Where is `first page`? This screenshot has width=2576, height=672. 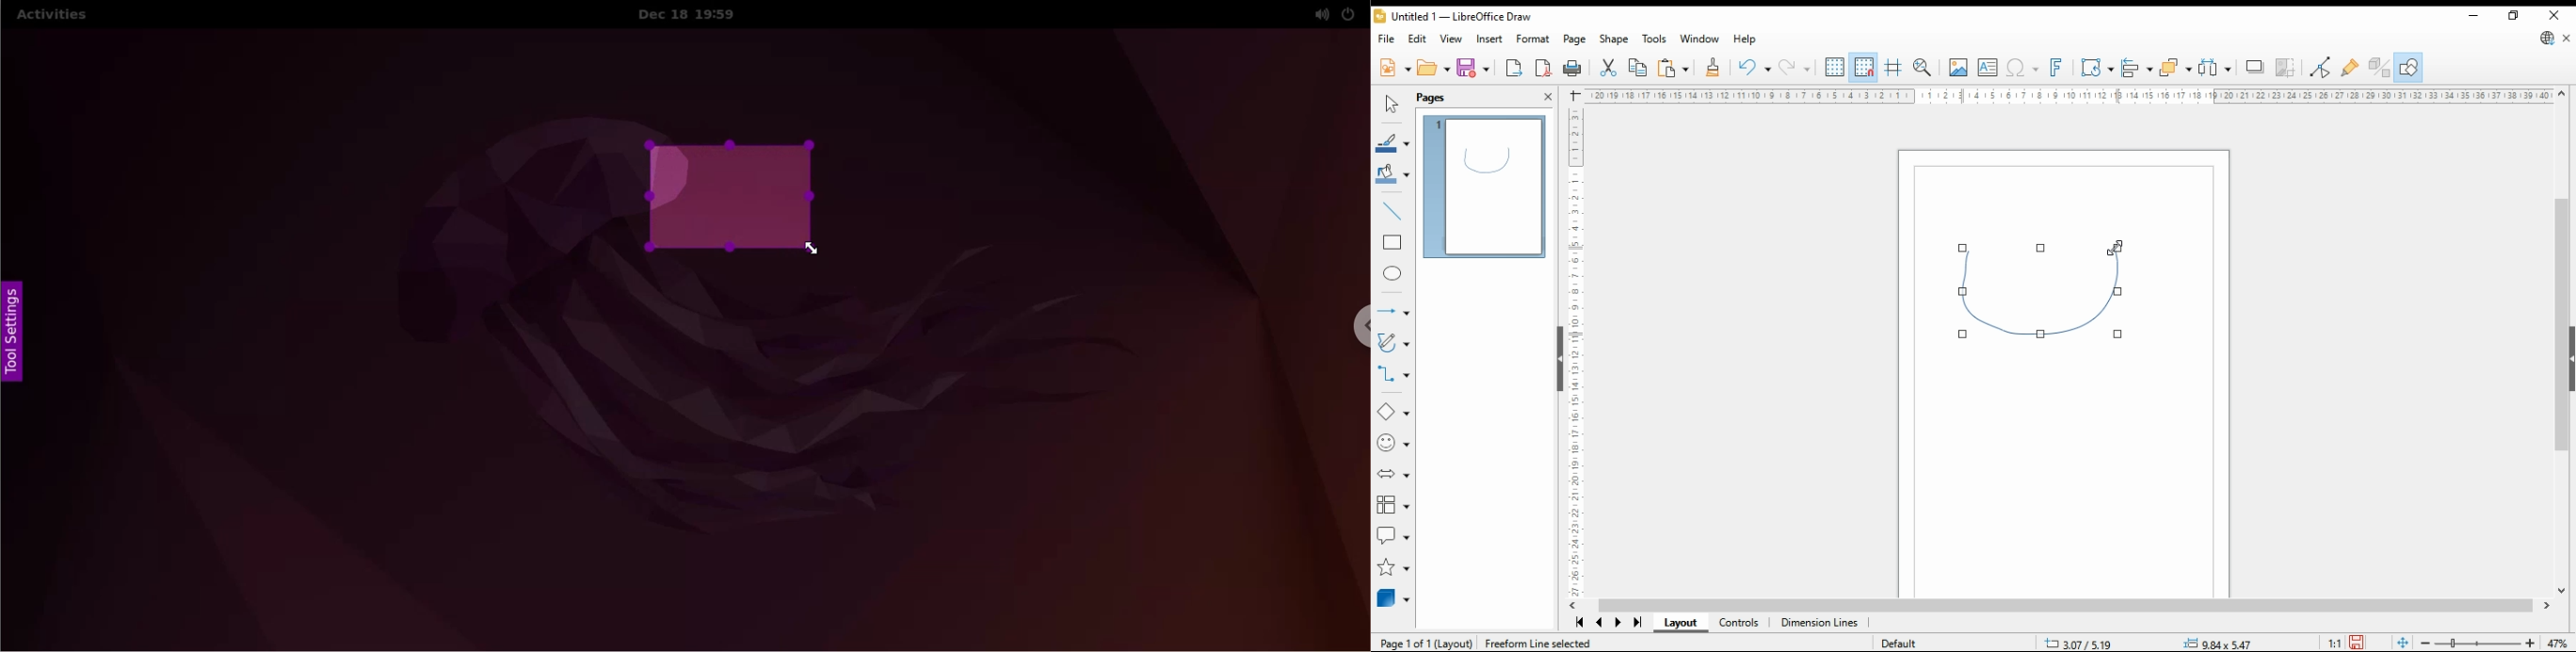
first page is located at coordinates (1579, 622).